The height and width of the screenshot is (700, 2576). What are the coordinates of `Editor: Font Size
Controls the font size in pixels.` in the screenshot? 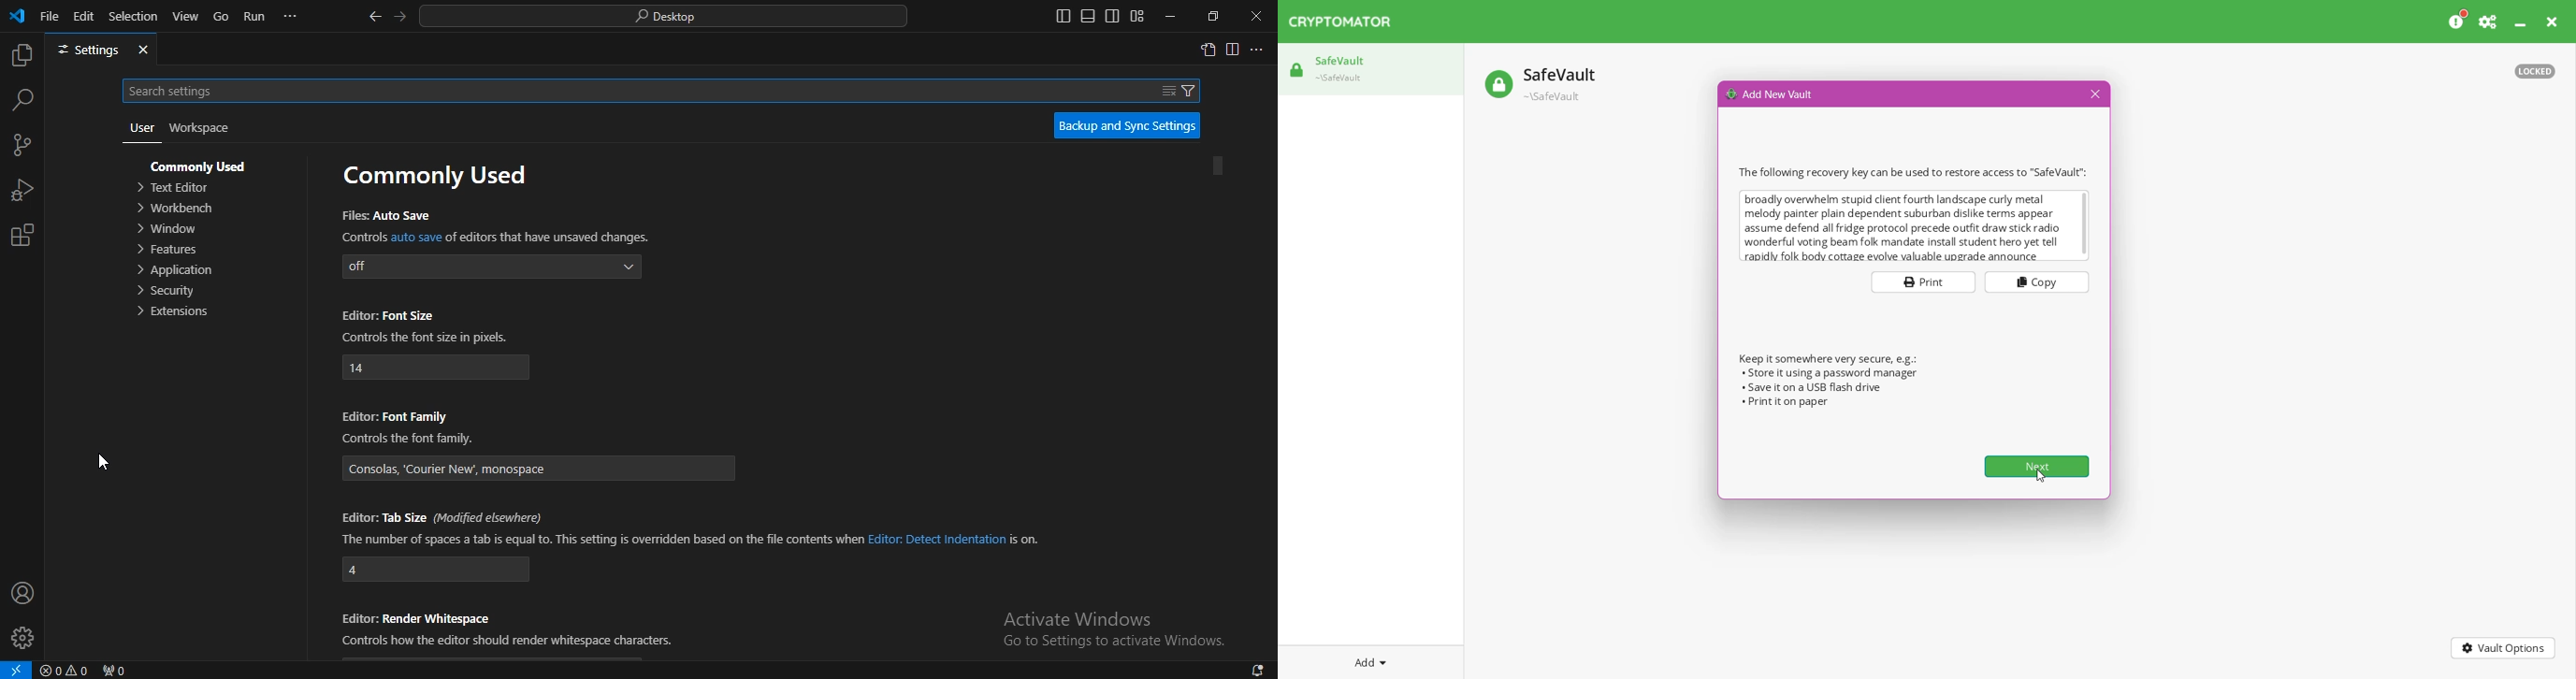 It's located at (426, 325).